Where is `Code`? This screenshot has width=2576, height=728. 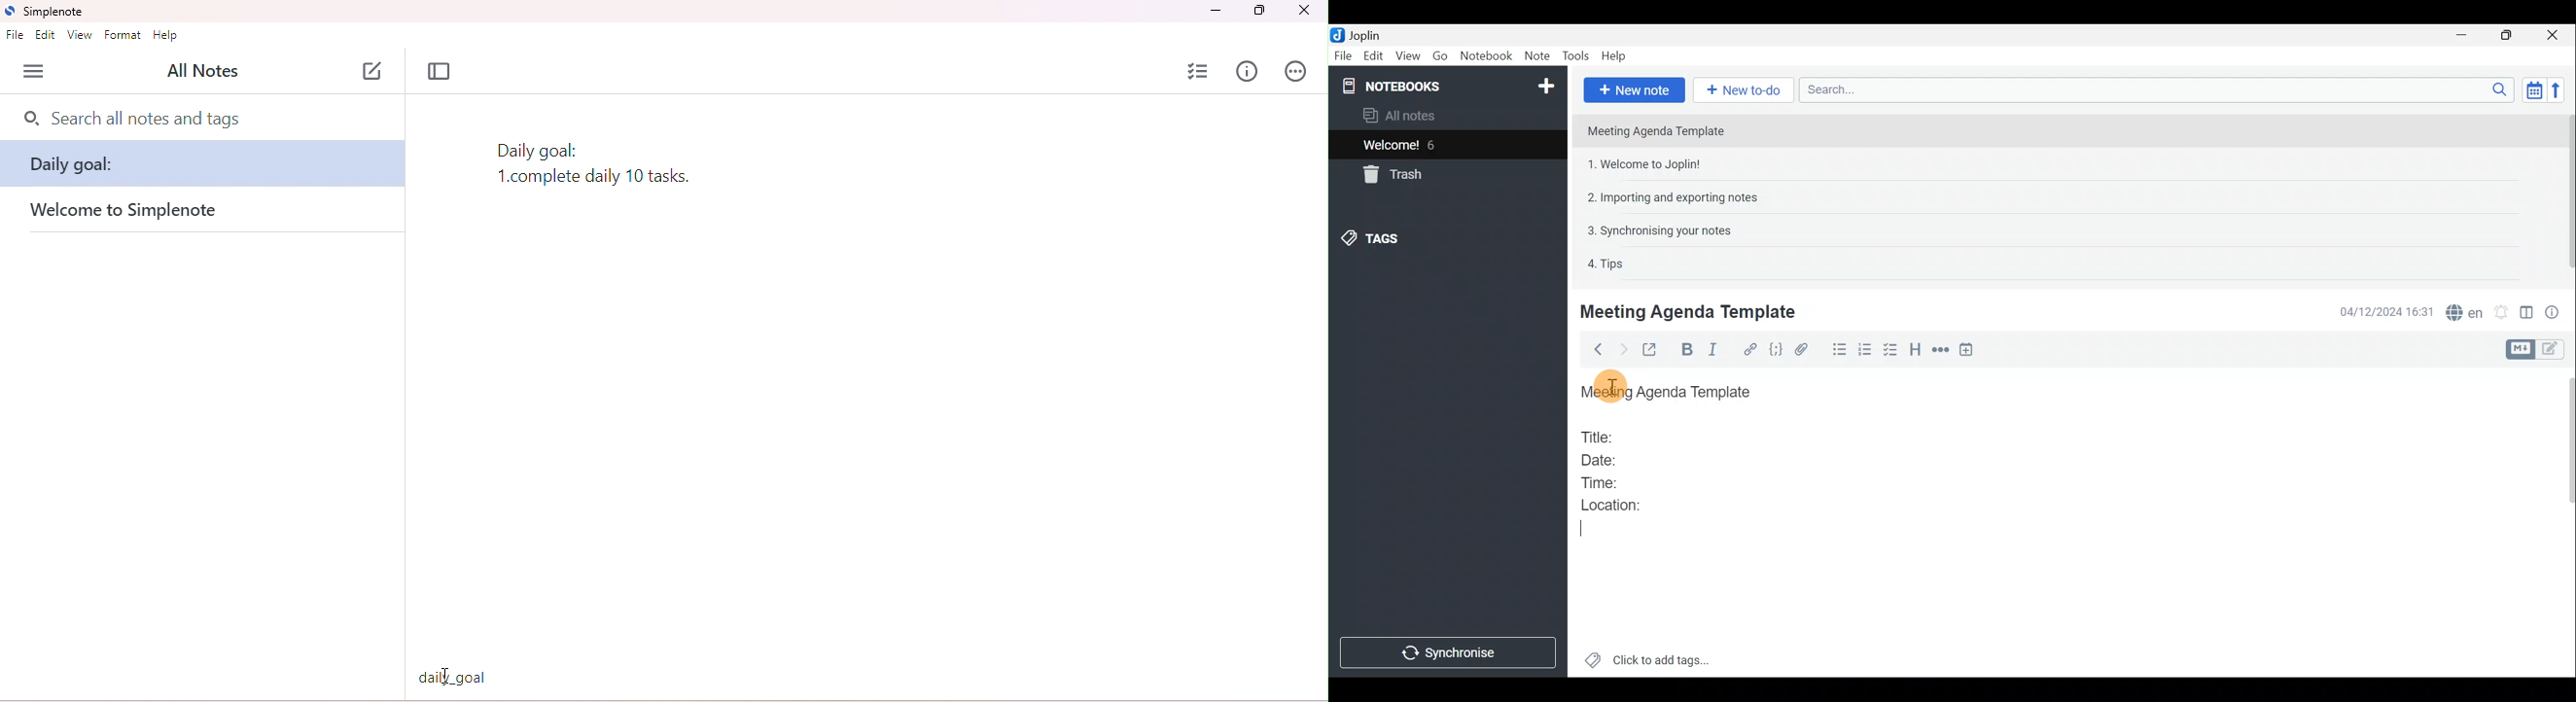 Code is located at coordinates (1778, 350).